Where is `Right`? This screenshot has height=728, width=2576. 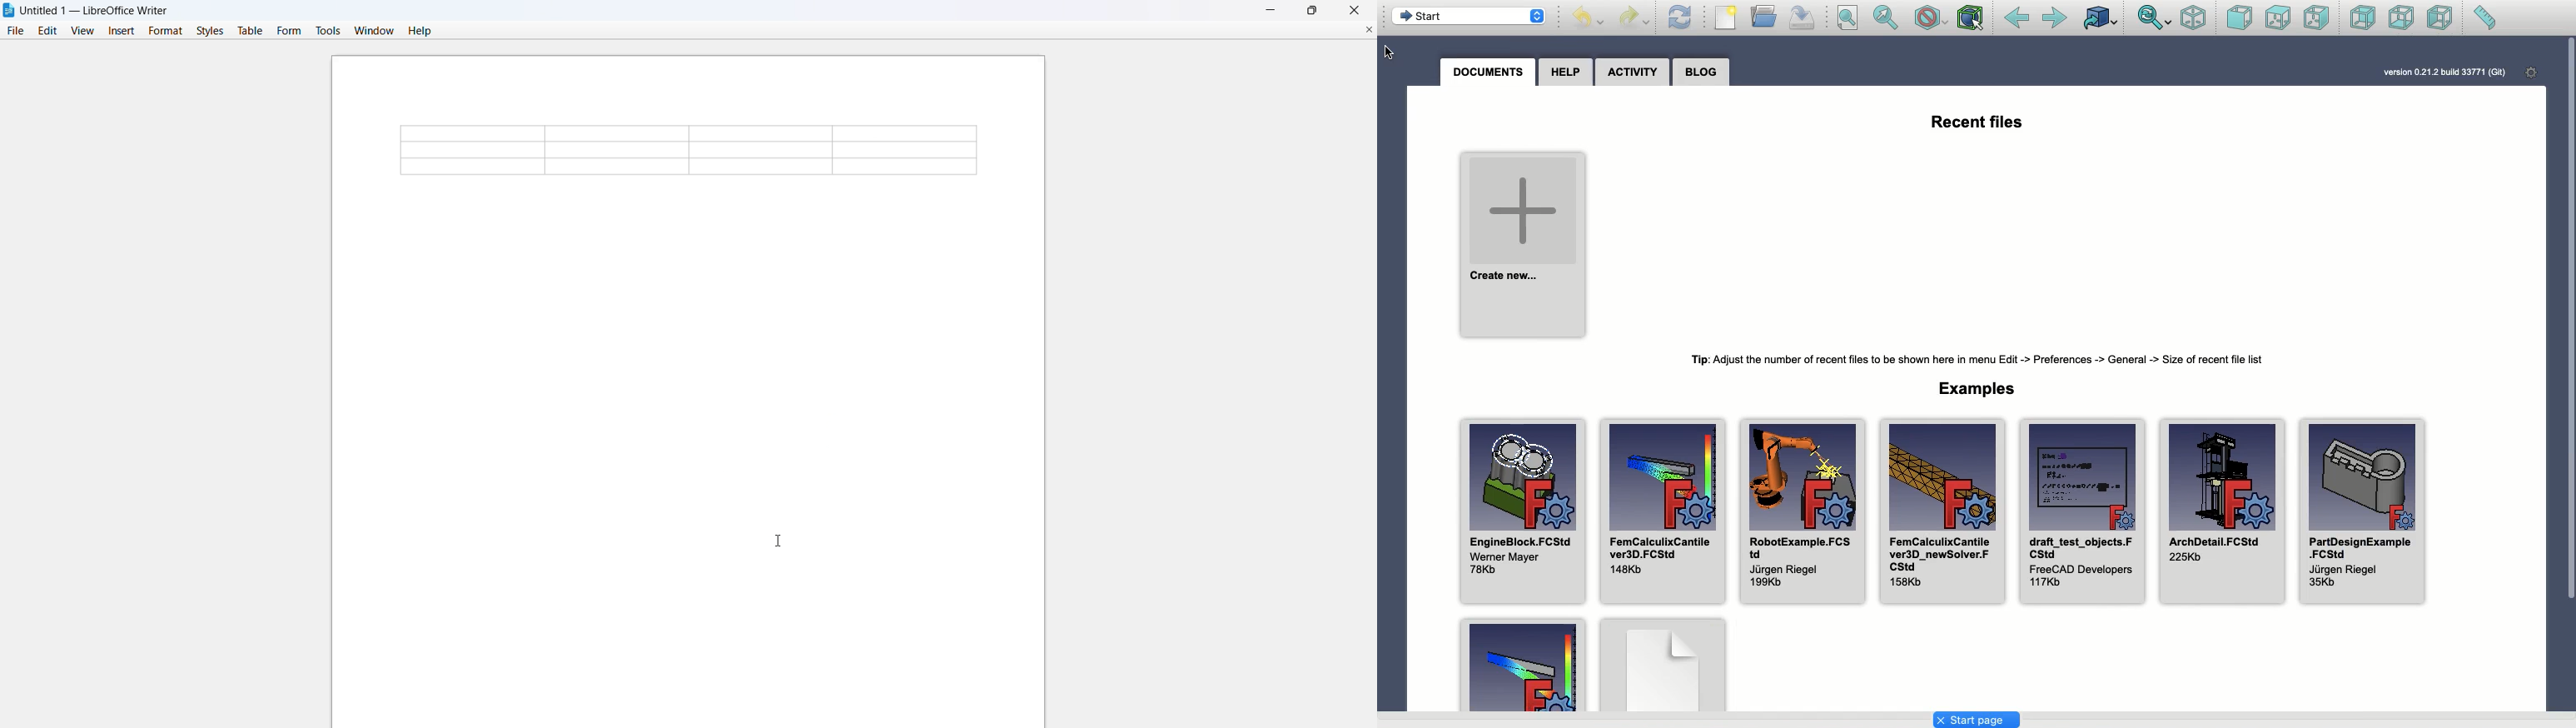 Right is located at coordinates (2317, 17).